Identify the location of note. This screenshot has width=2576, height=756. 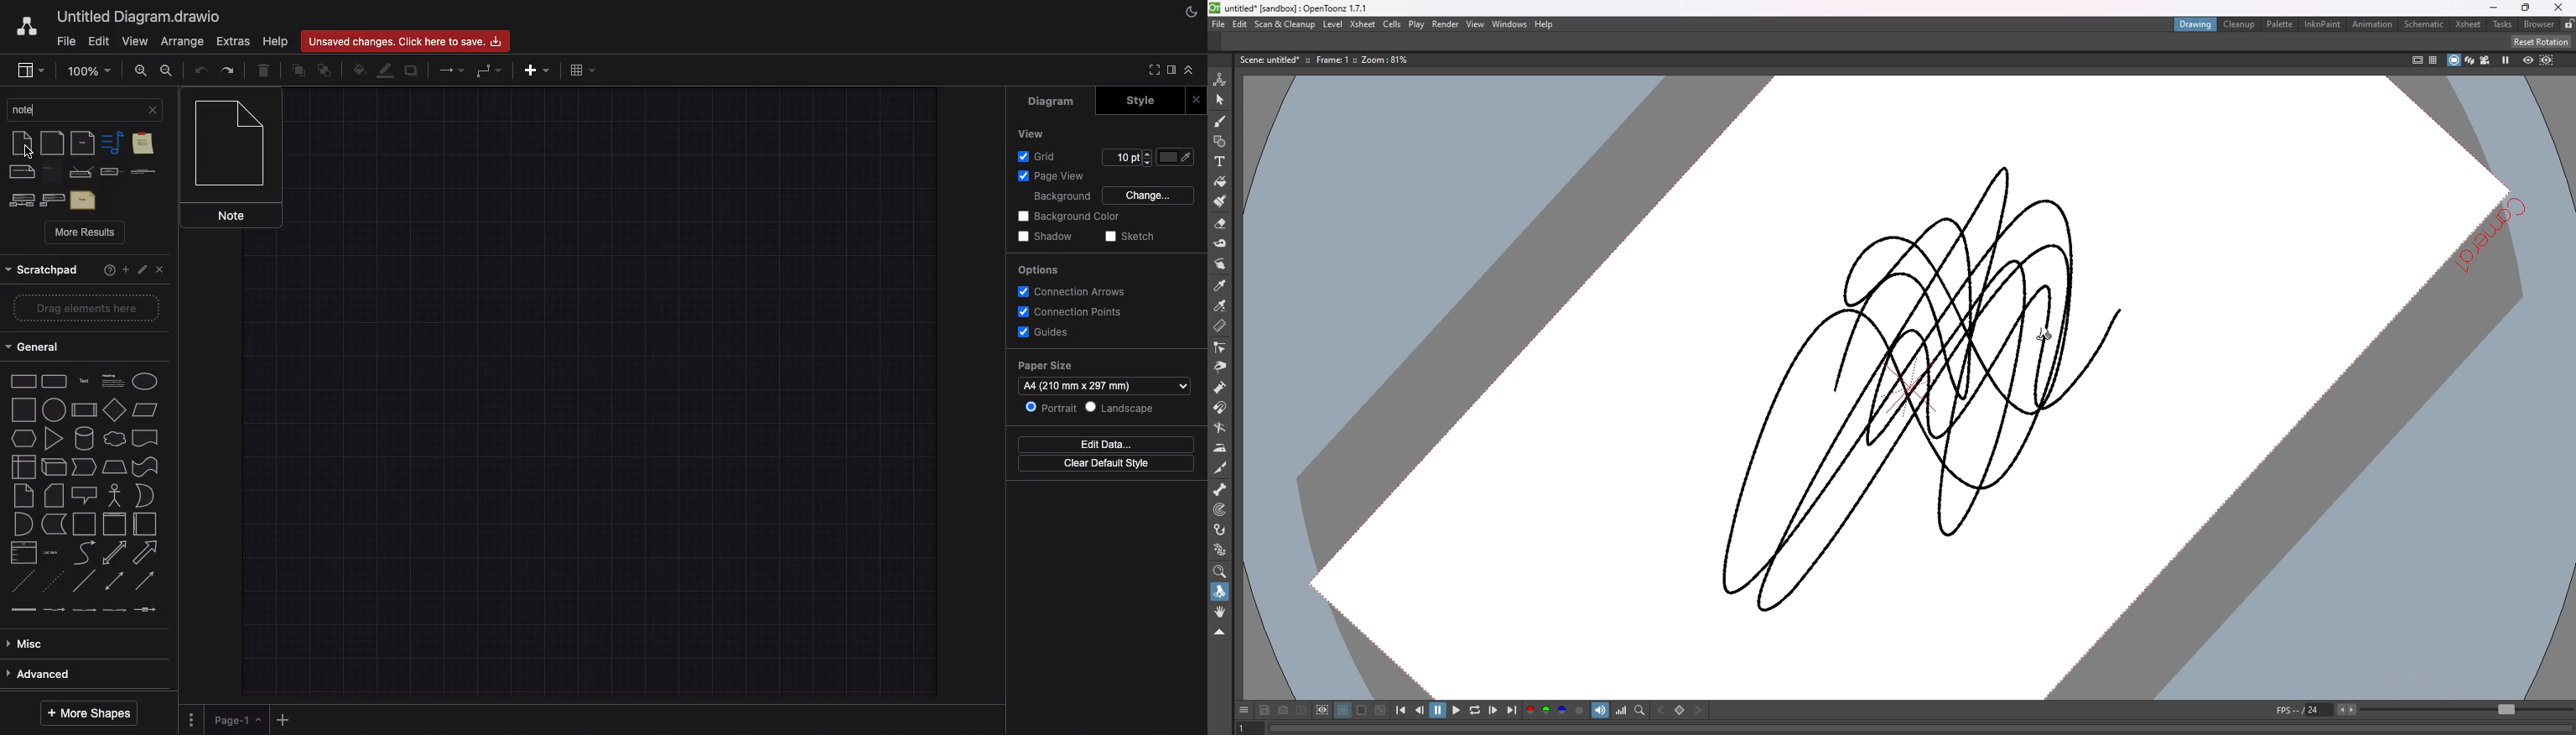
(84, 143).